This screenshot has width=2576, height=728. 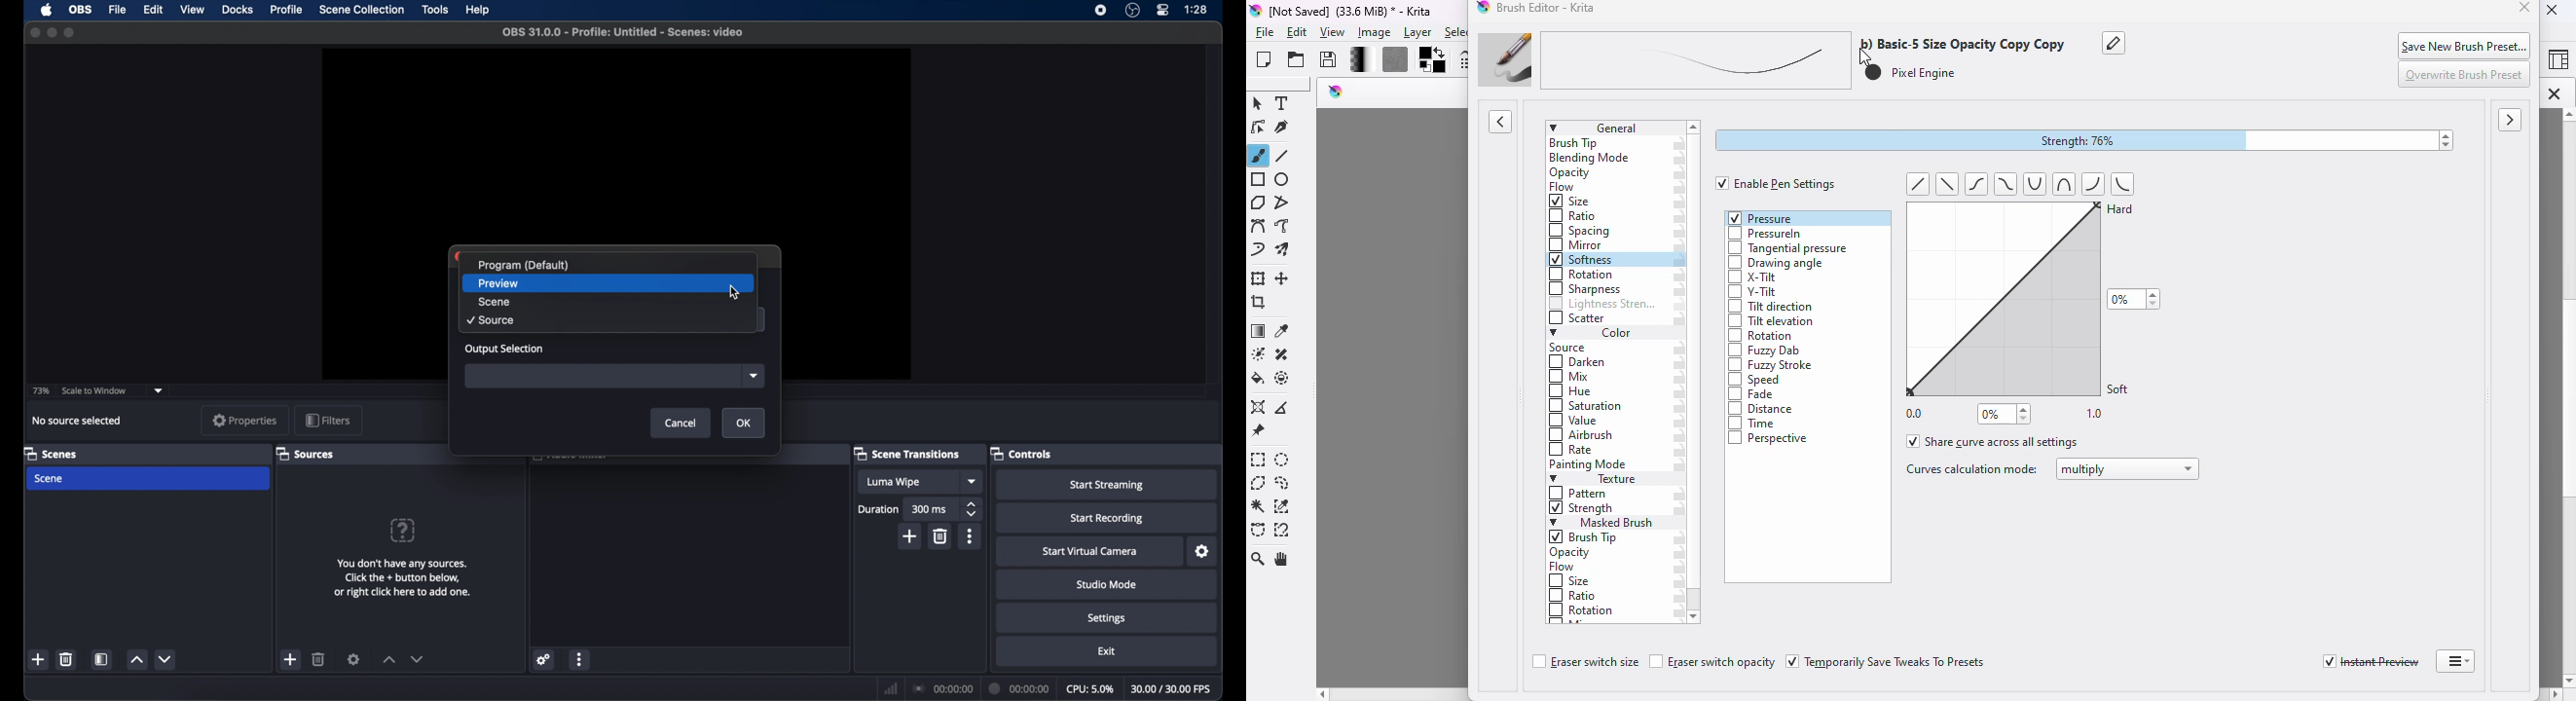 What do you see at coordinates (67, 660) in the screenshot?
I see `delete` at bounding box center [67, 660].